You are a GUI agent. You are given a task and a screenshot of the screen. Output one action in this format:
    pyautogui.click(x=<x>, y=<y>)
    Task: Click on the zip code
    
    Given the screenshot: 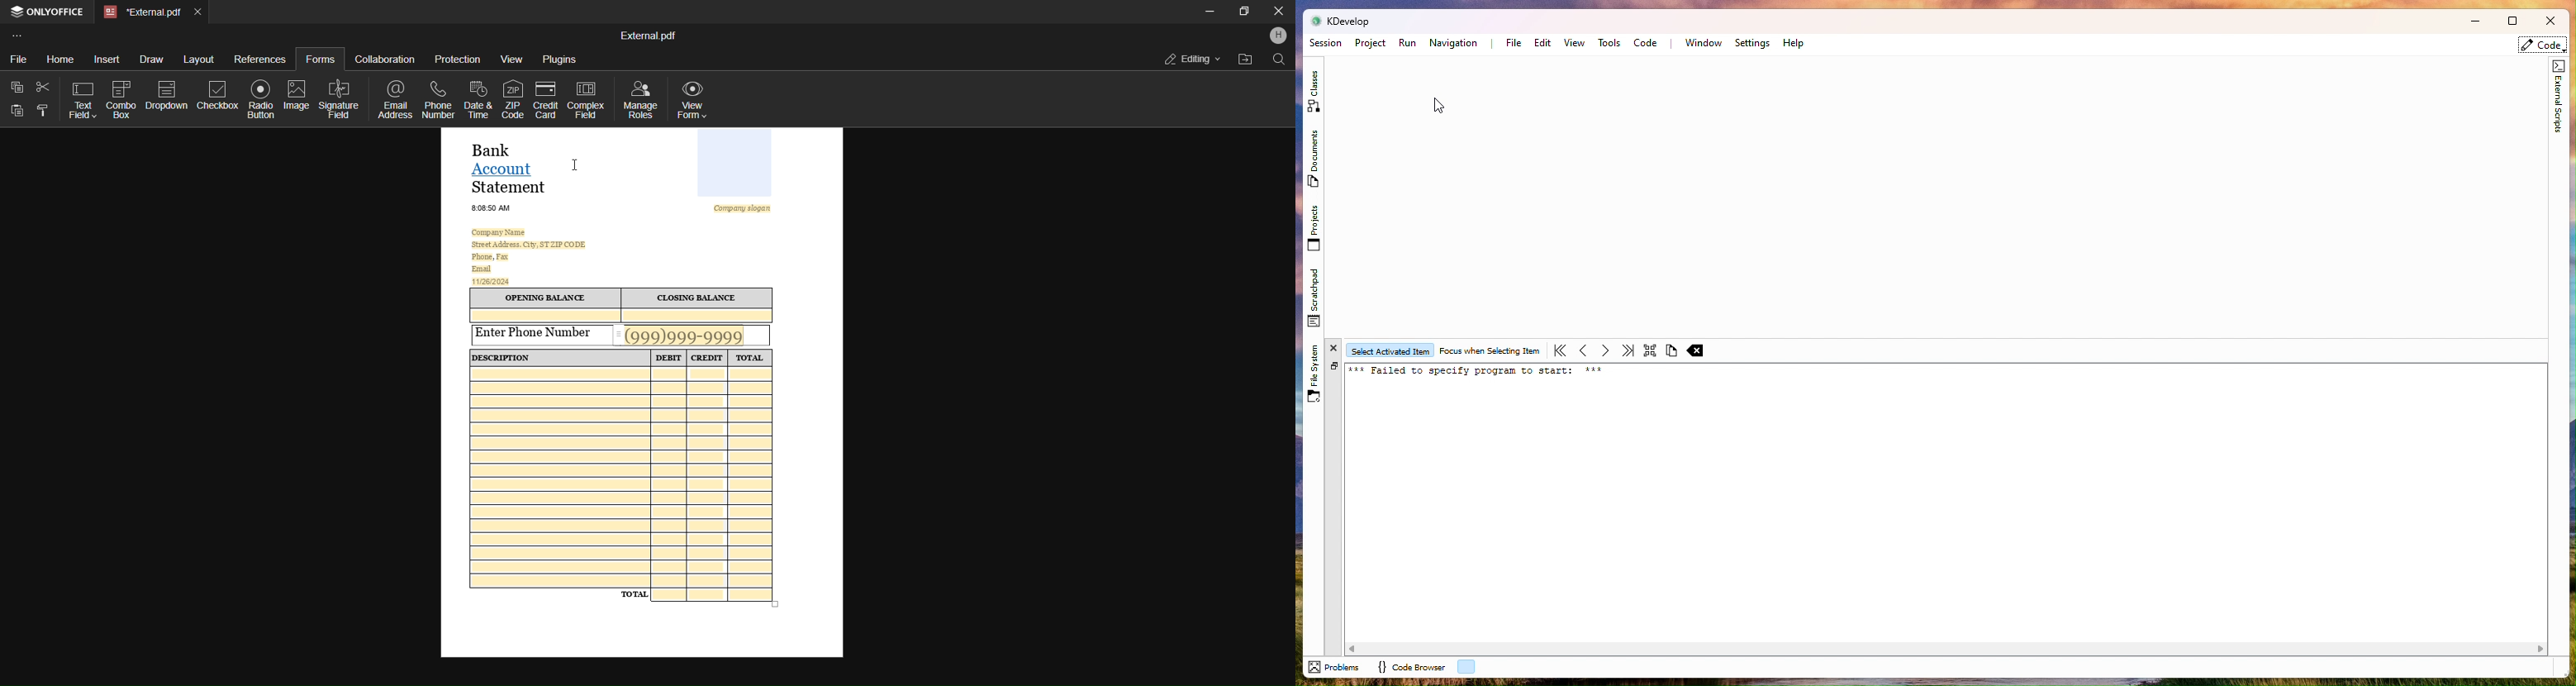 What is the action you would take?
    pyautogui.click(x=512, y=97)
    